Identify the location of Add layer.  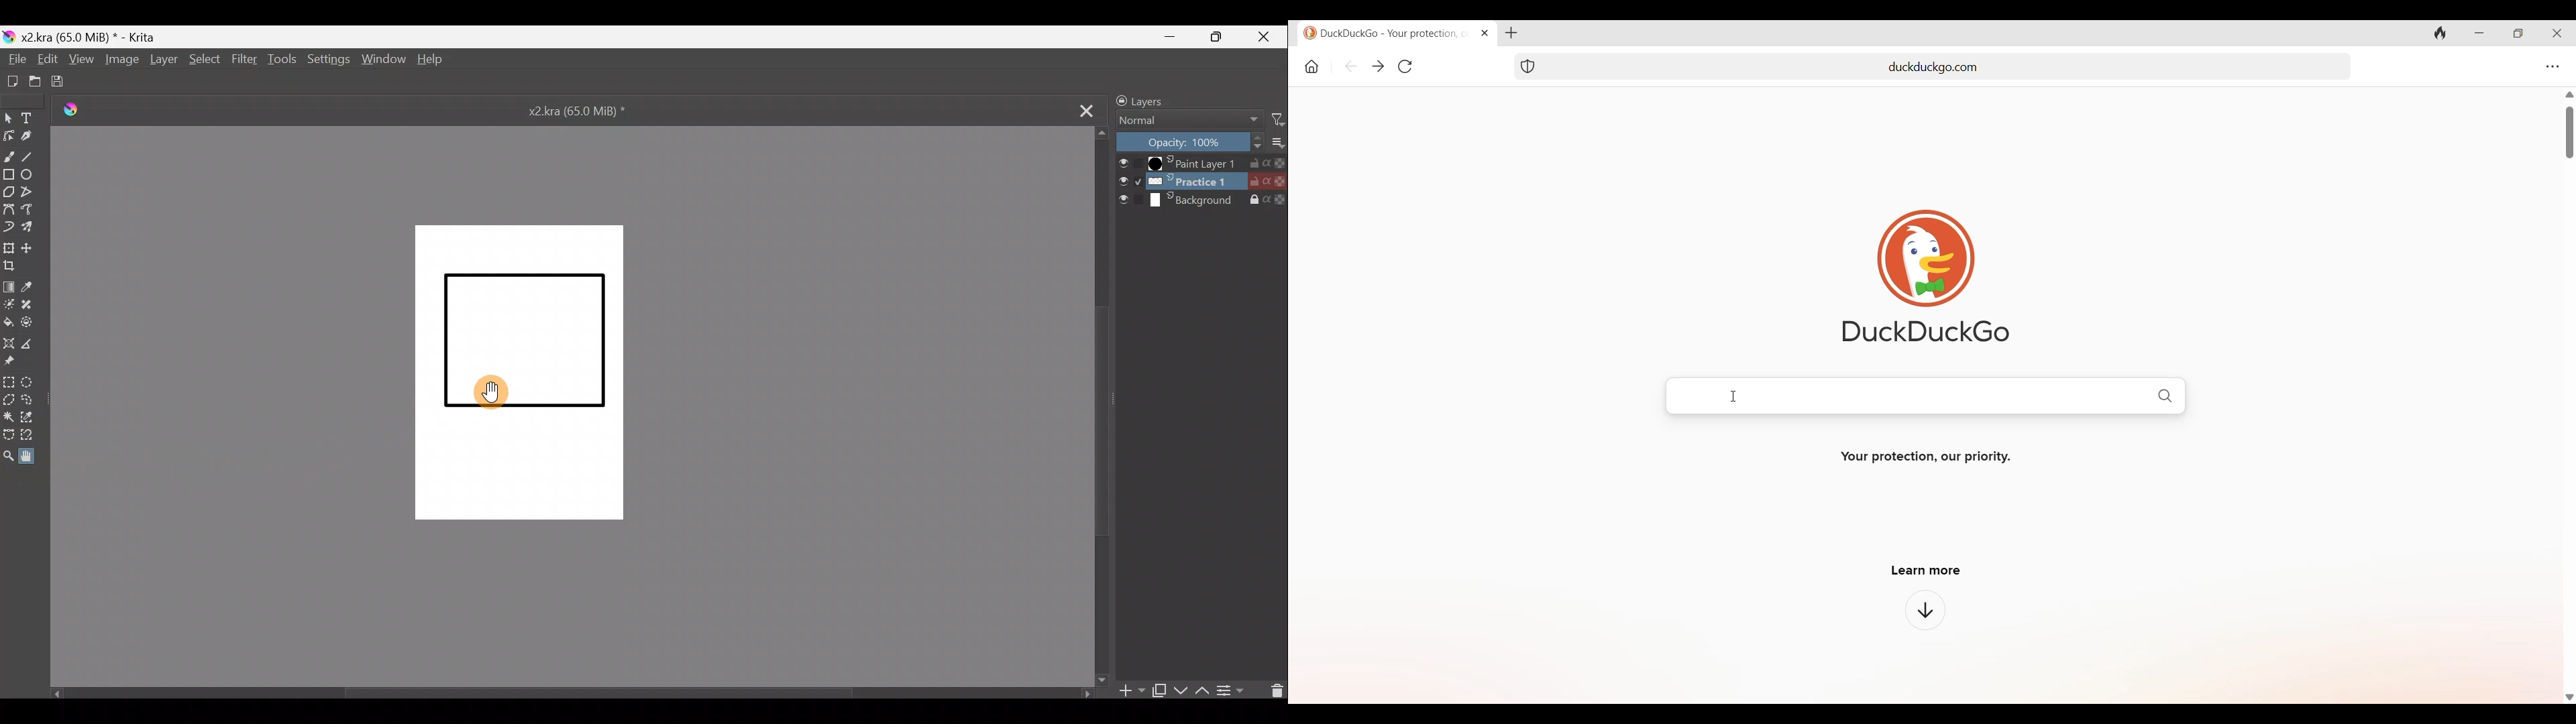
(1126, 690).